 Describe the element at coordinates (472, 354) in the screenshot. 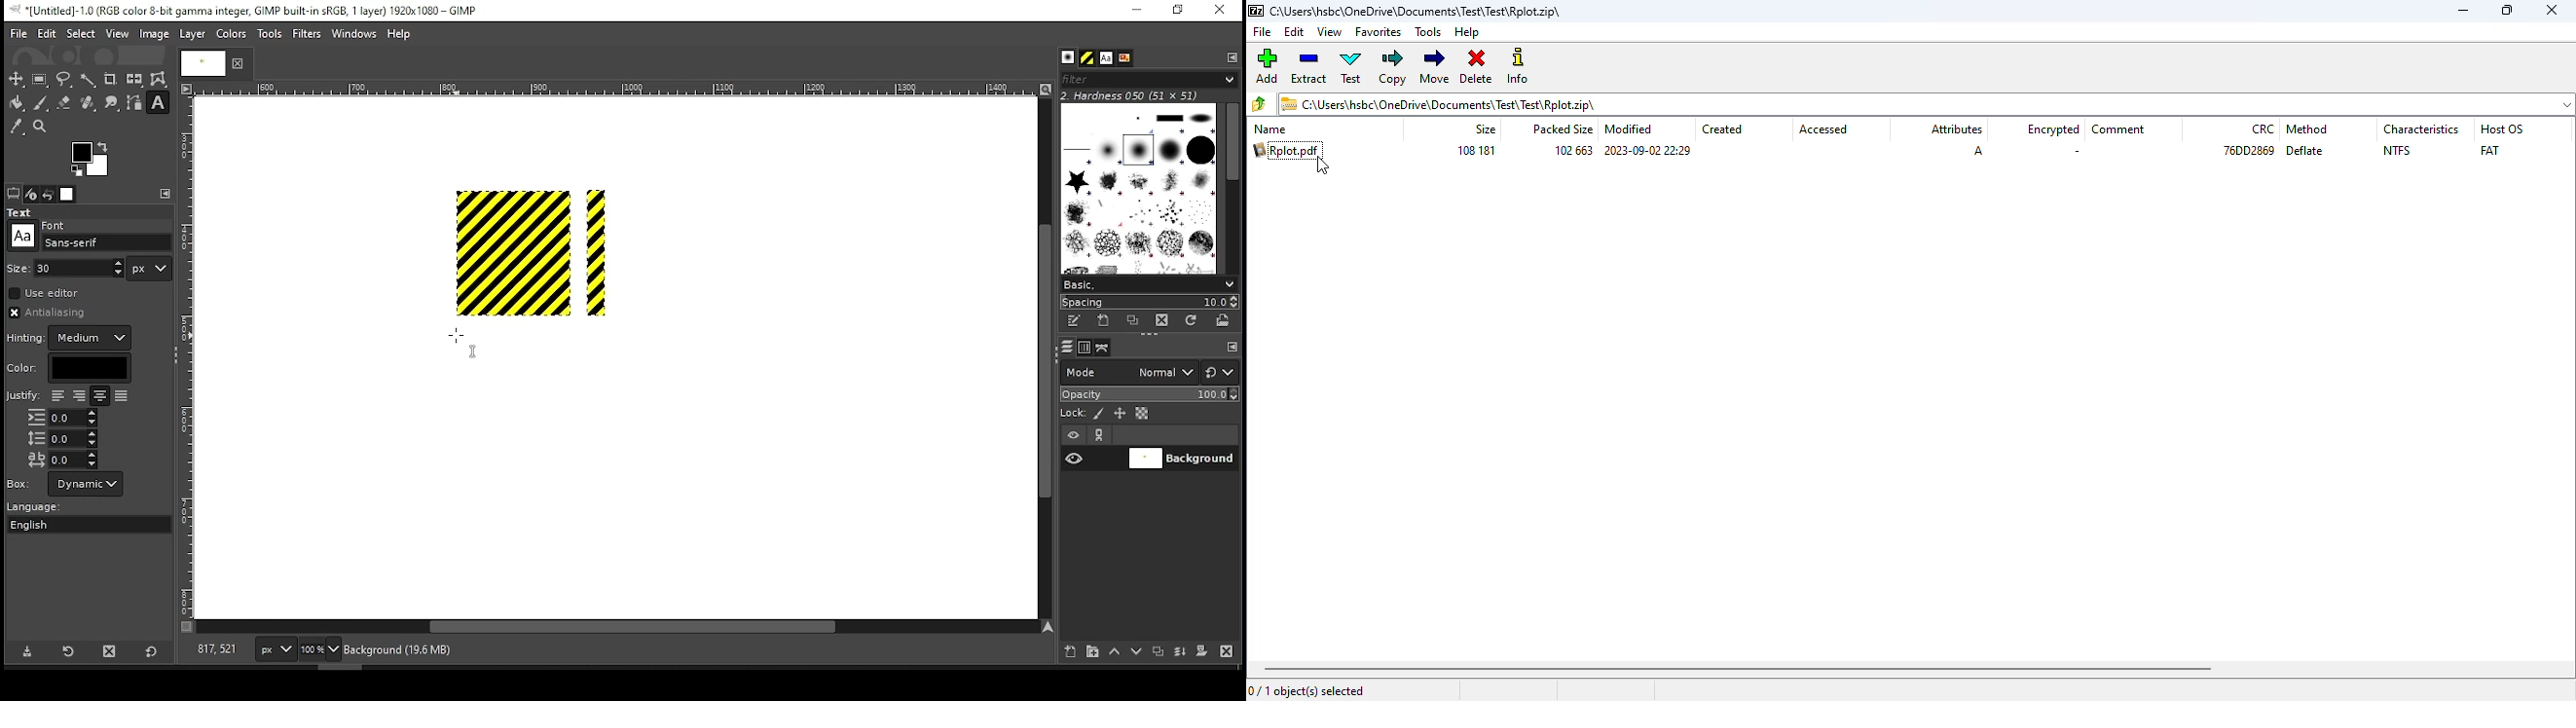

I see `` at that location.